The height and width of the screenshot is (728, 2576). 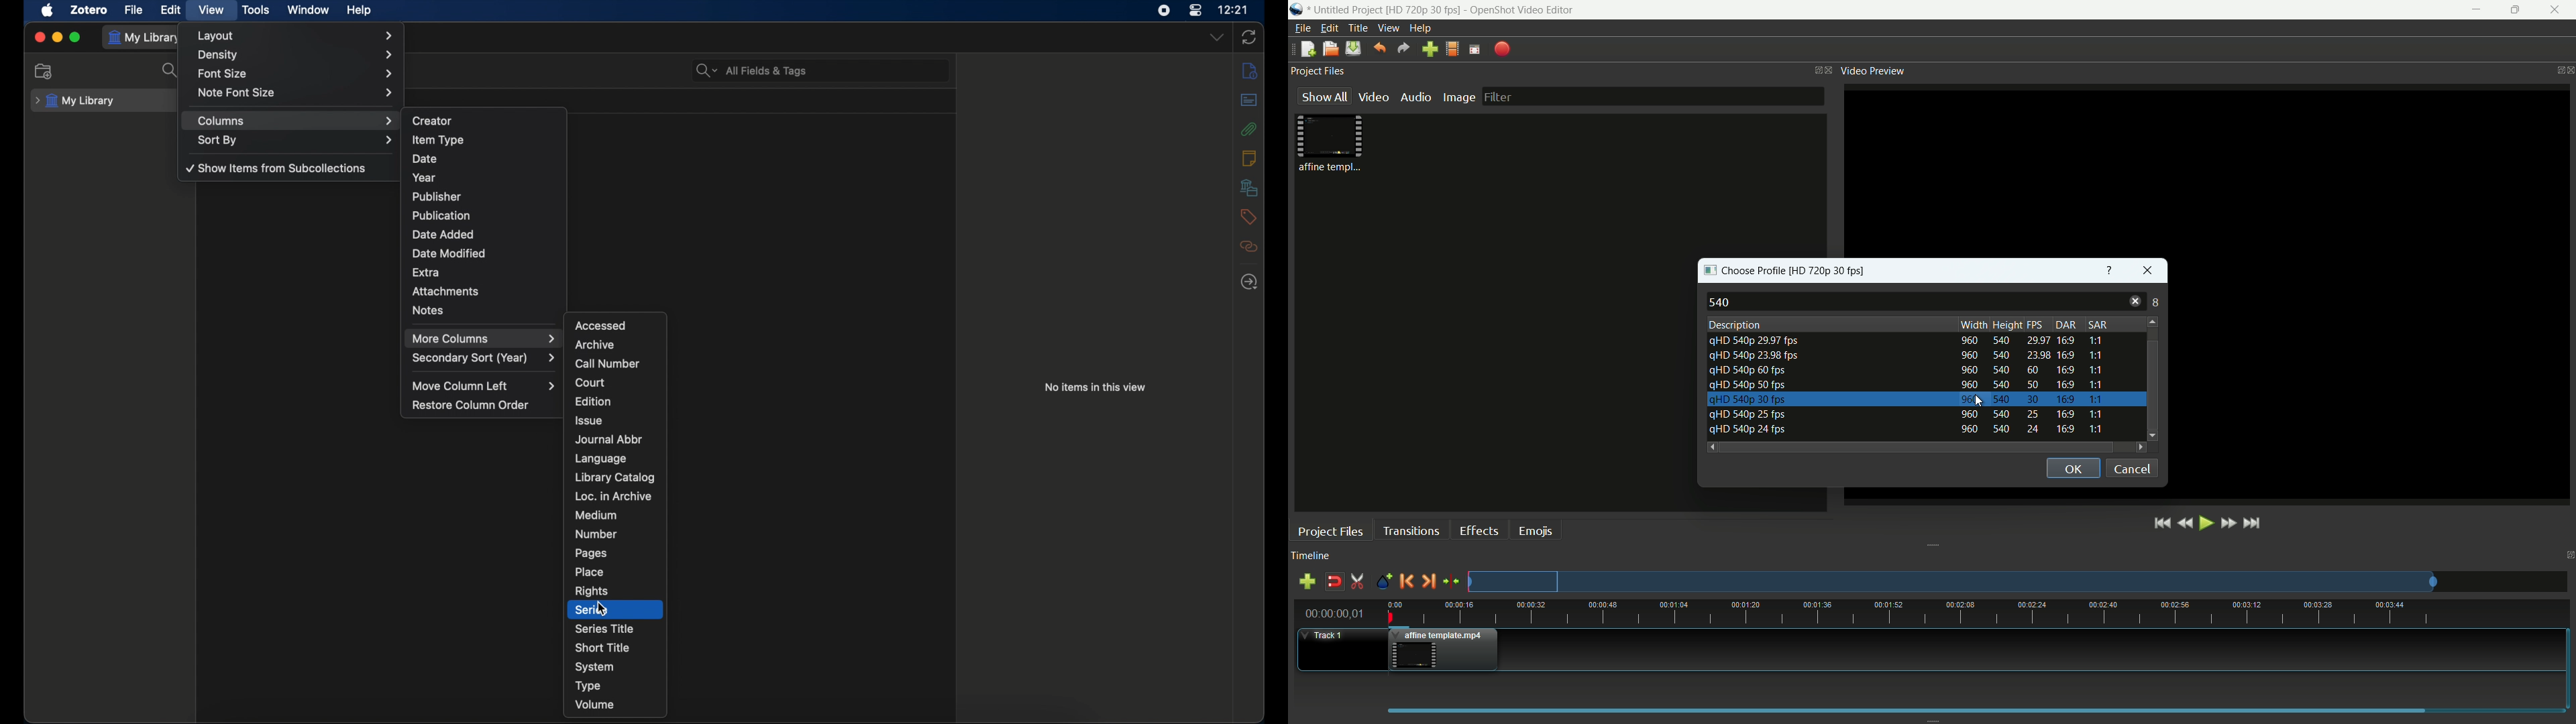 I want to click on accessed, so click(x=602, y=325).